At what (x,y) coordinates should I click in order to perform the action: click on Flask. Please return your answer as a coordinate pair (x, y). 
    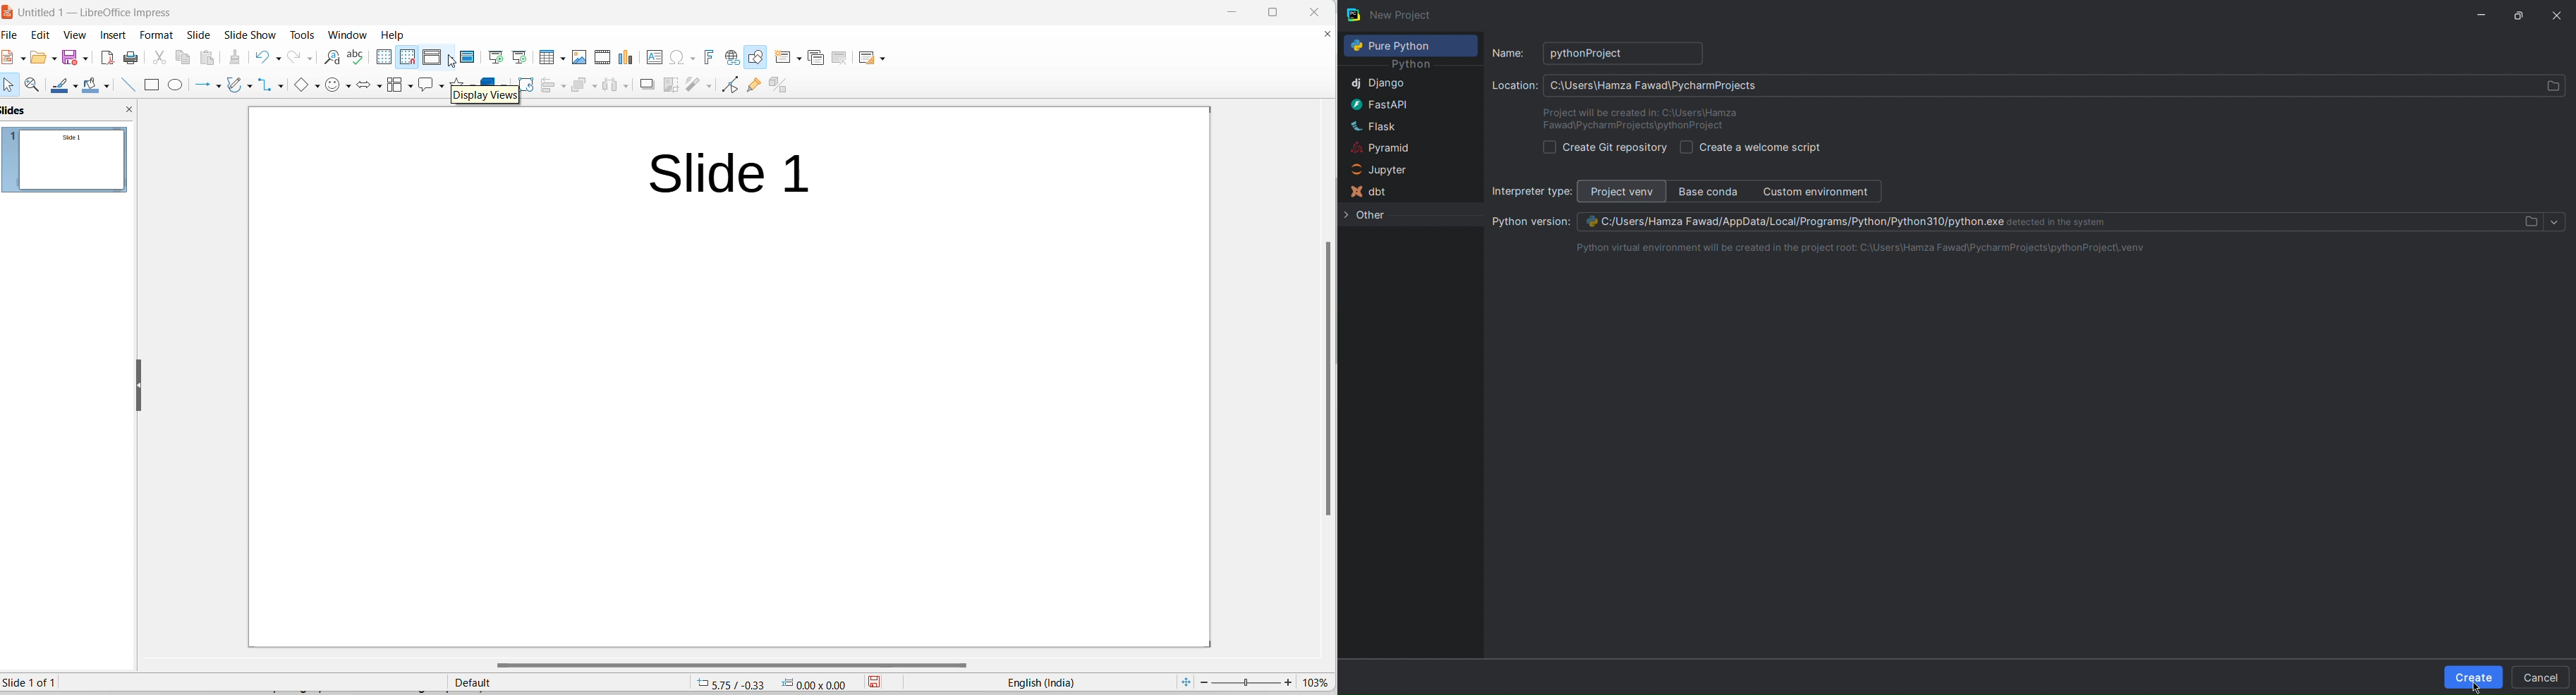
    Looking at the image, I should click on (1372, 124).